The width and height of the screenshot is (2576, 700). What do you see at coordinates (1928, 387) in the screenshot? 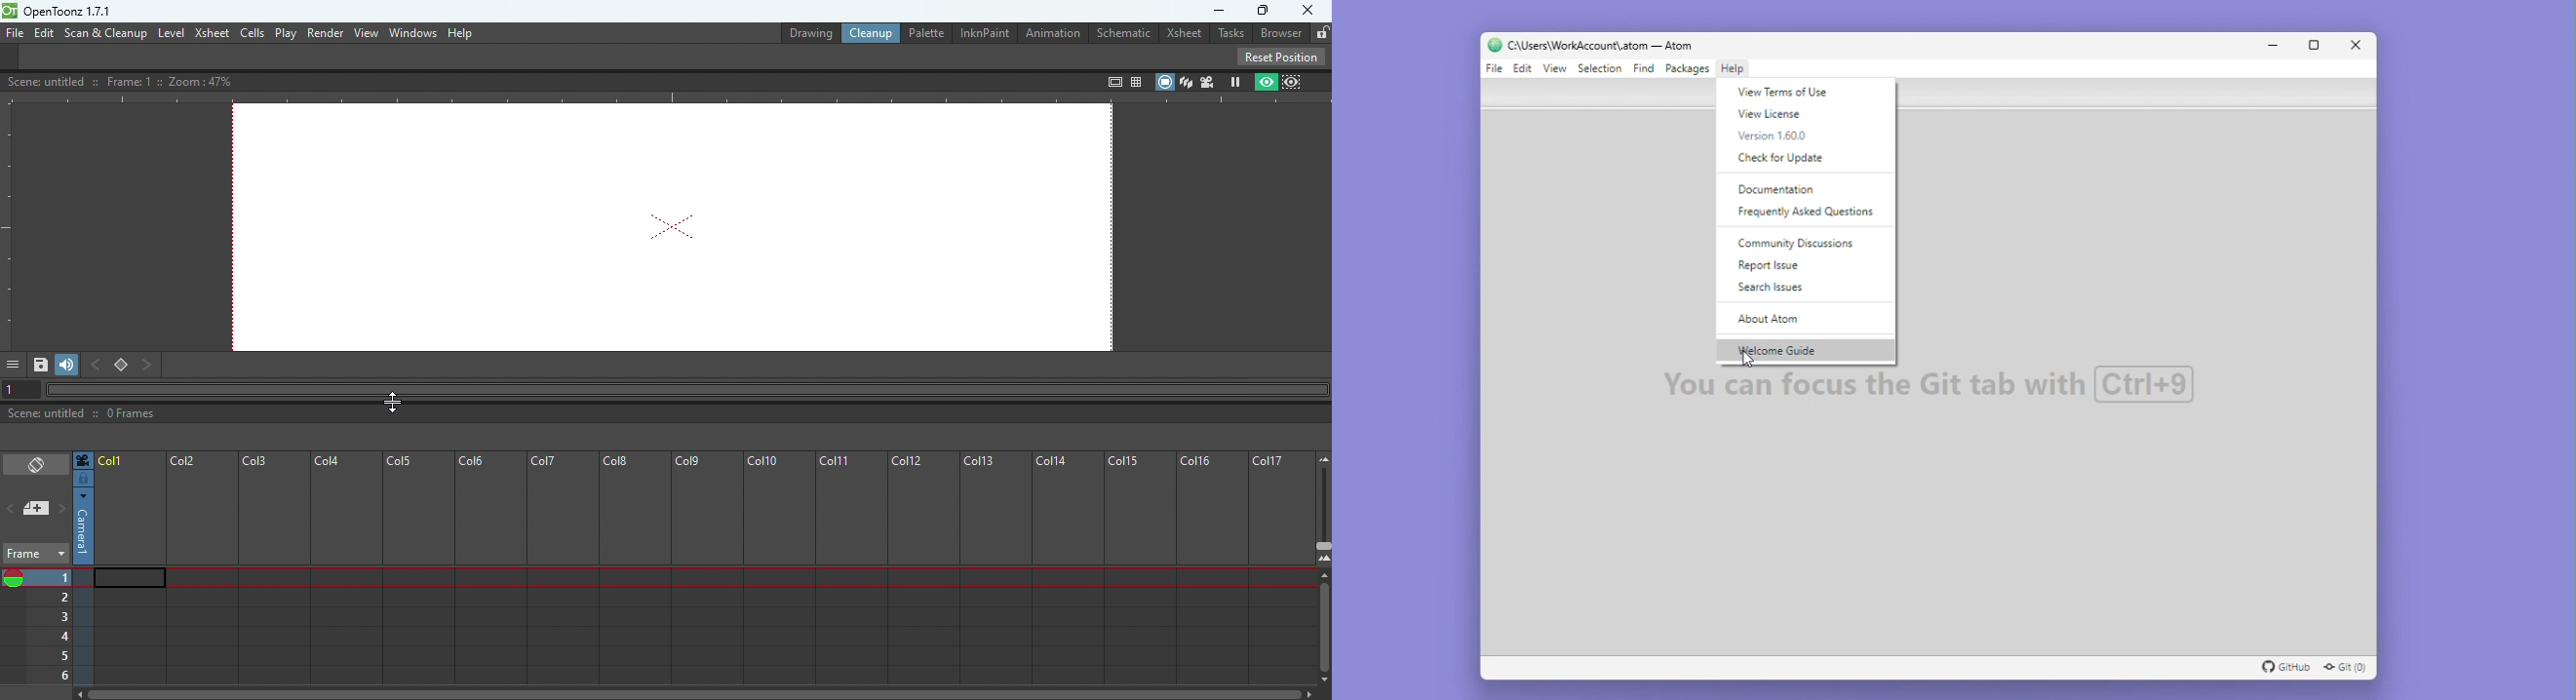
I see `Default background text "you can focus the GIT Tab with CTRL+9"` at bounding box center [1928, 387].